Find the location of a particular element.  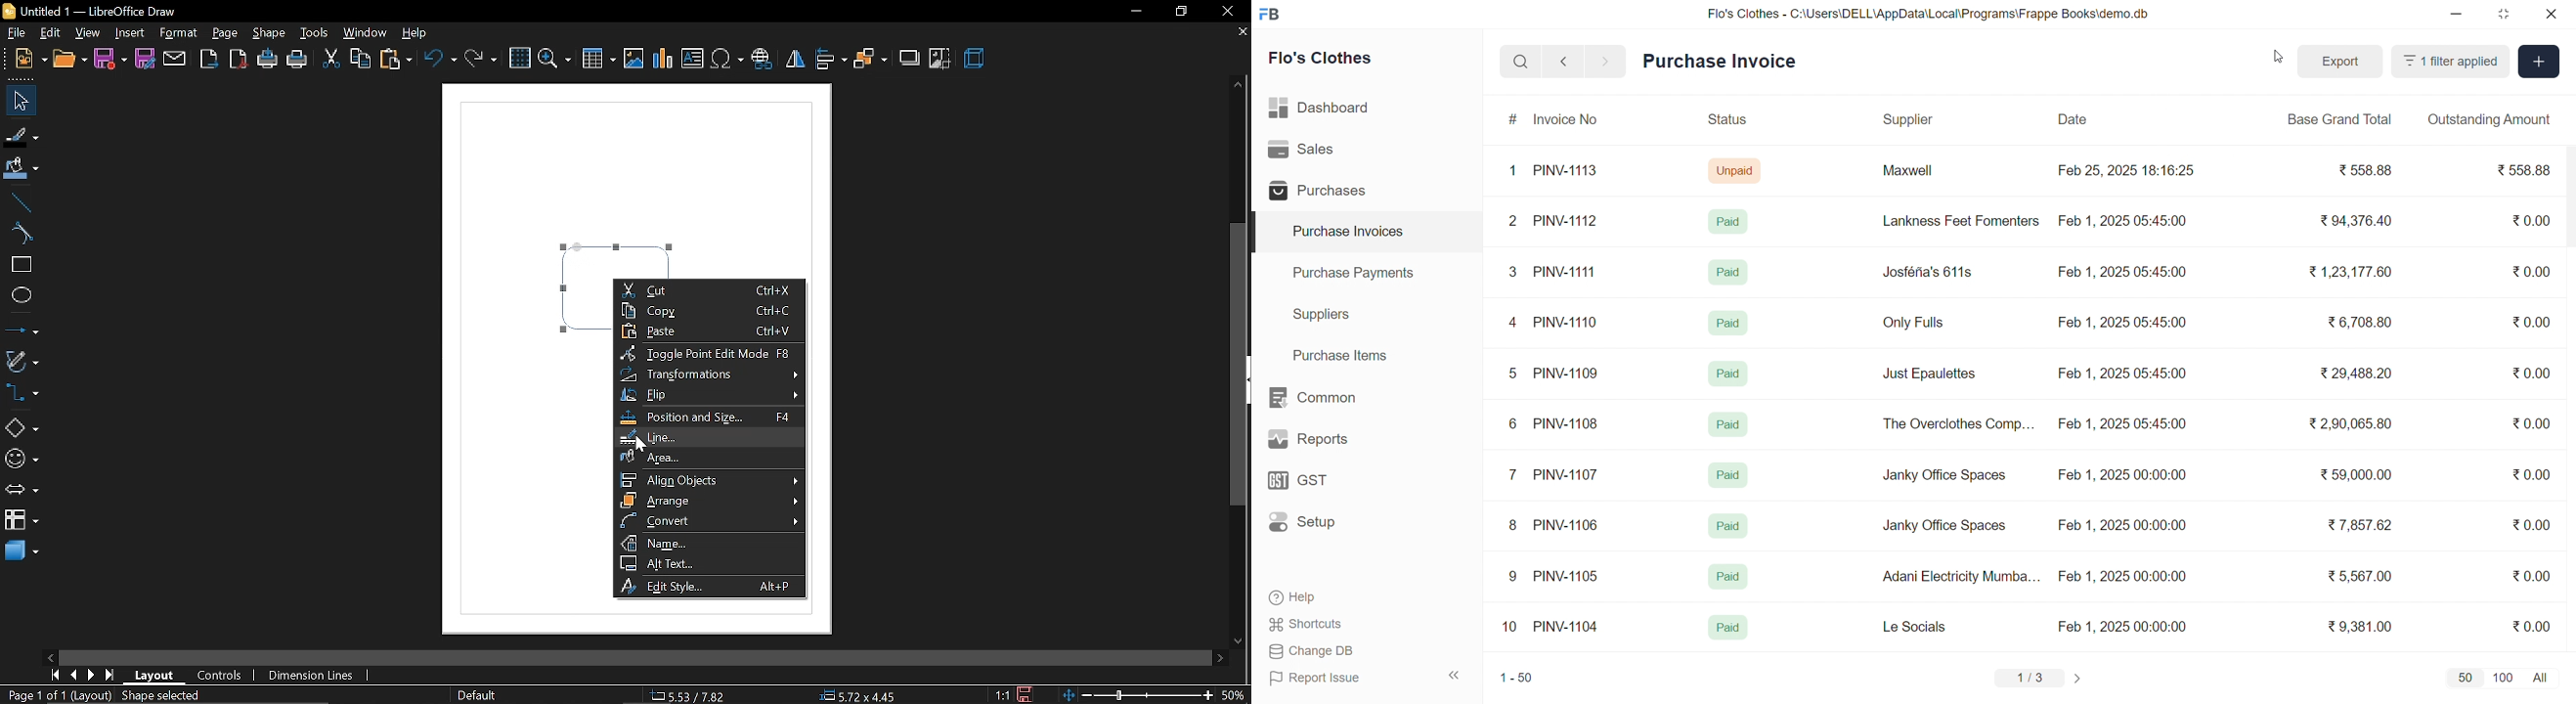

Flo's Clothes is located at coordinates (1330, 60).